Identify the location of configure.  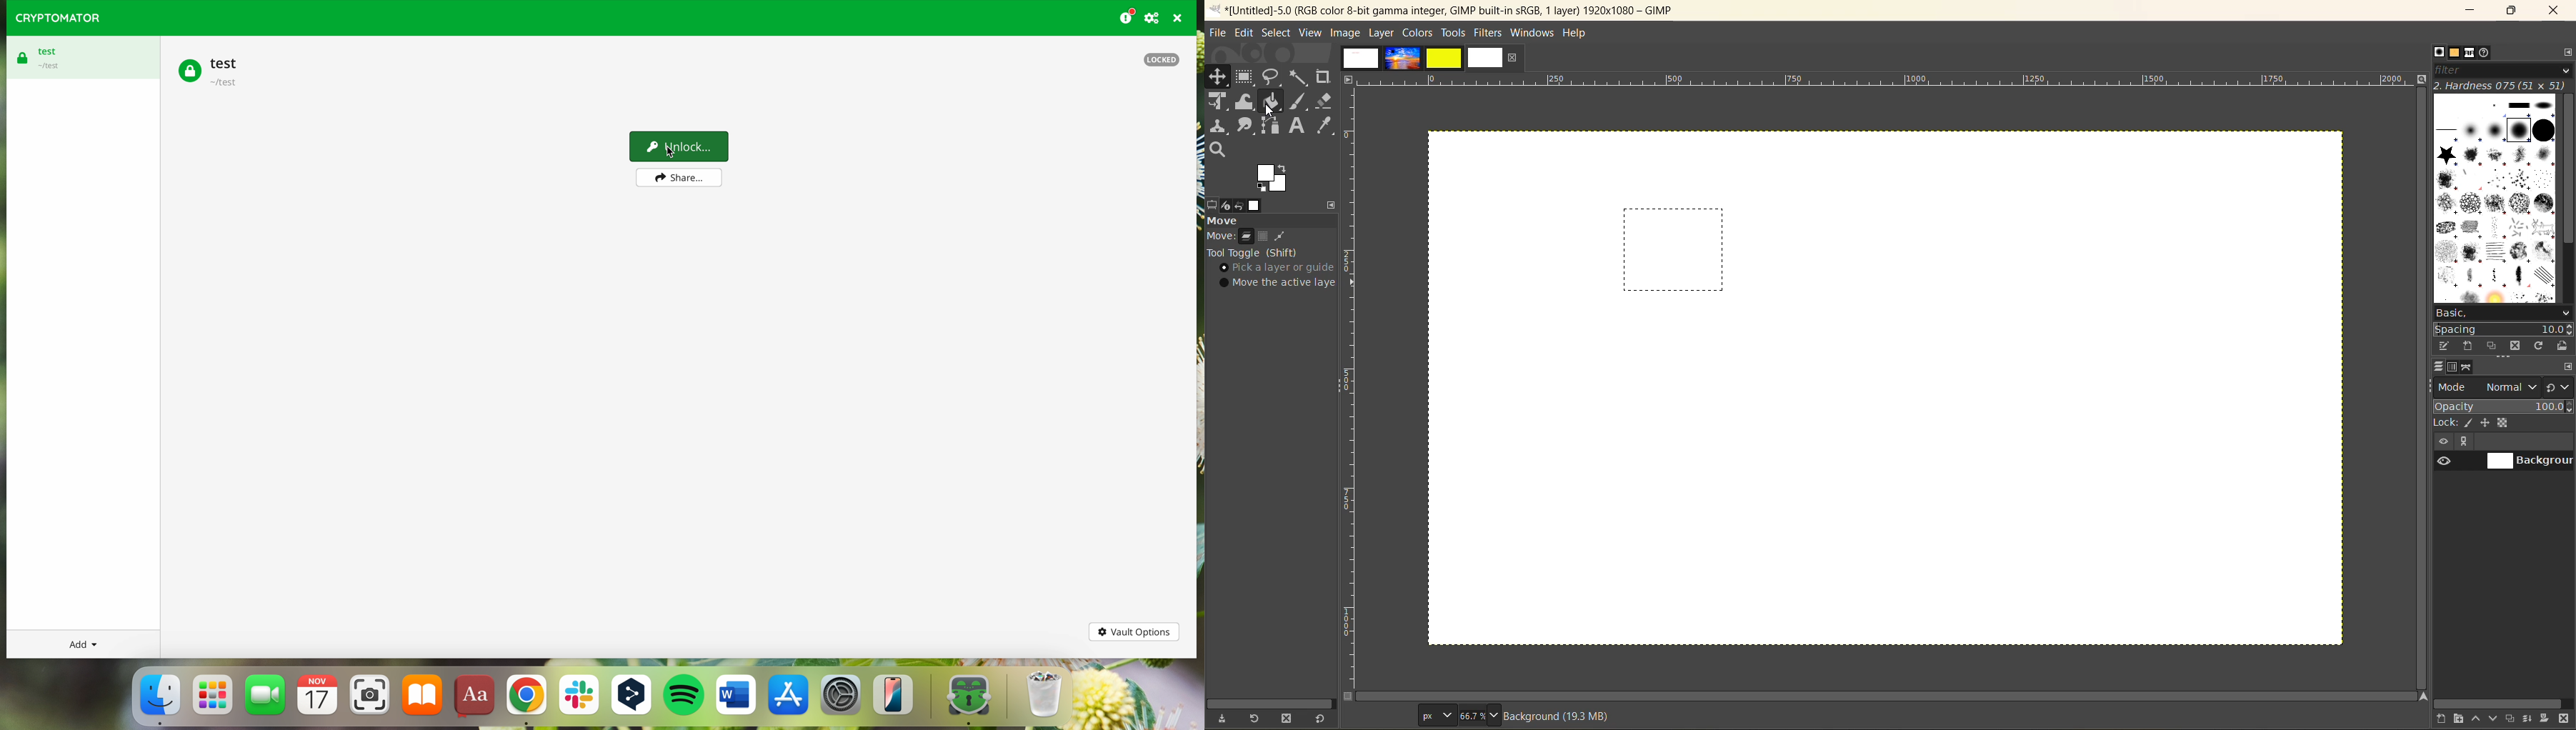
(2566, 56).